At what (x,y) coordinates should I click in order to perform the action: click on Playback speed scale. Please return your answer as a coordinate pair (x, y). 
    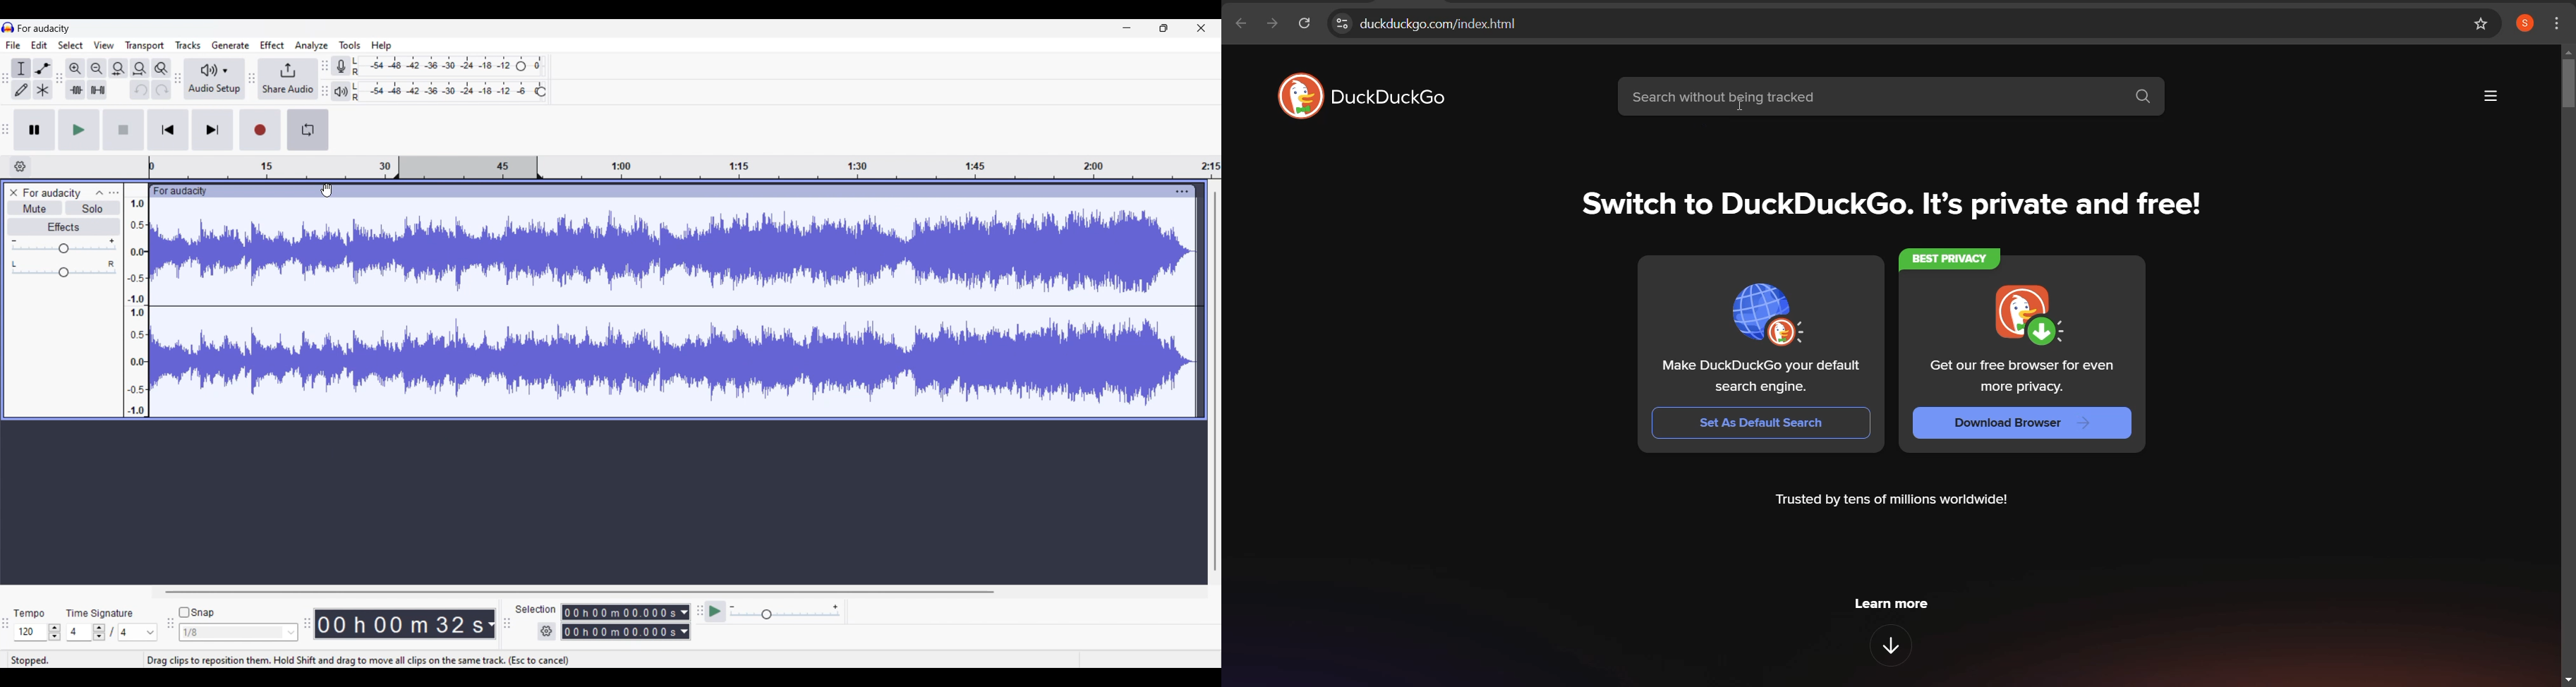
    Looking at the image, I should click on (785, 611).